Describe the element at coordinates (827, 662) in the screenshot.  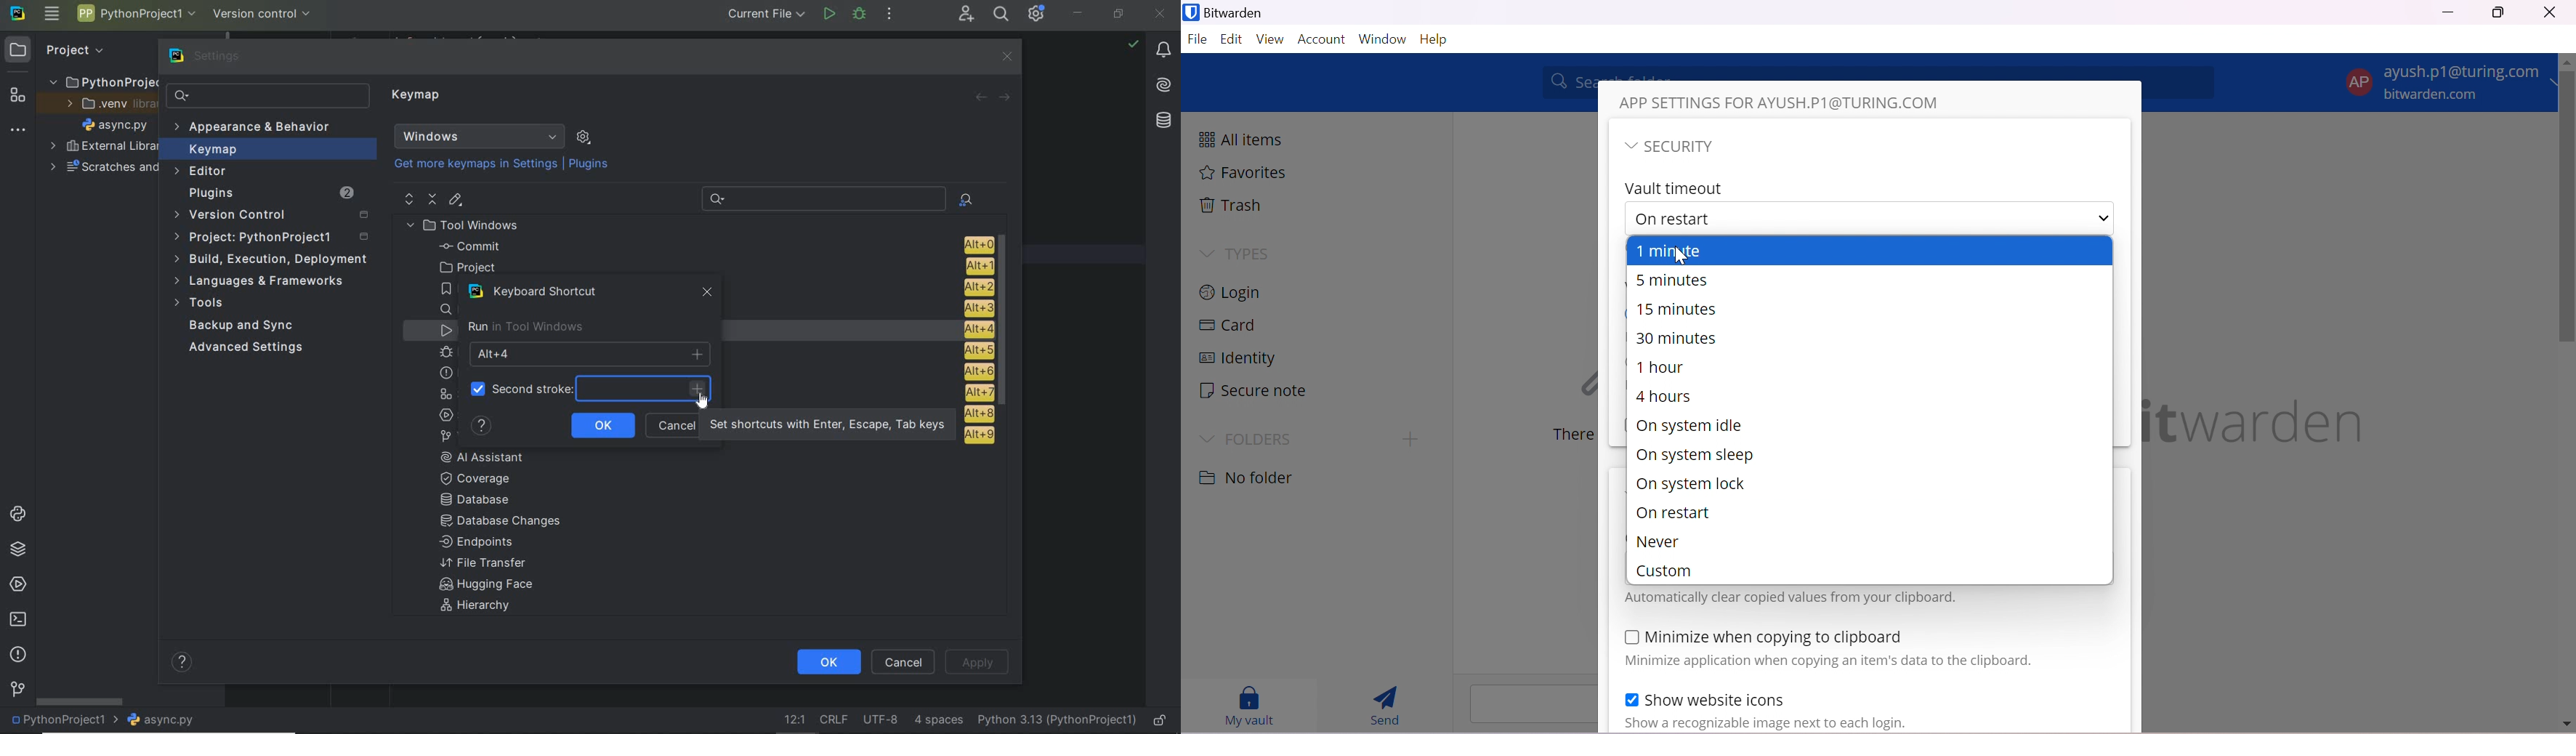
I see `ok` at that location.